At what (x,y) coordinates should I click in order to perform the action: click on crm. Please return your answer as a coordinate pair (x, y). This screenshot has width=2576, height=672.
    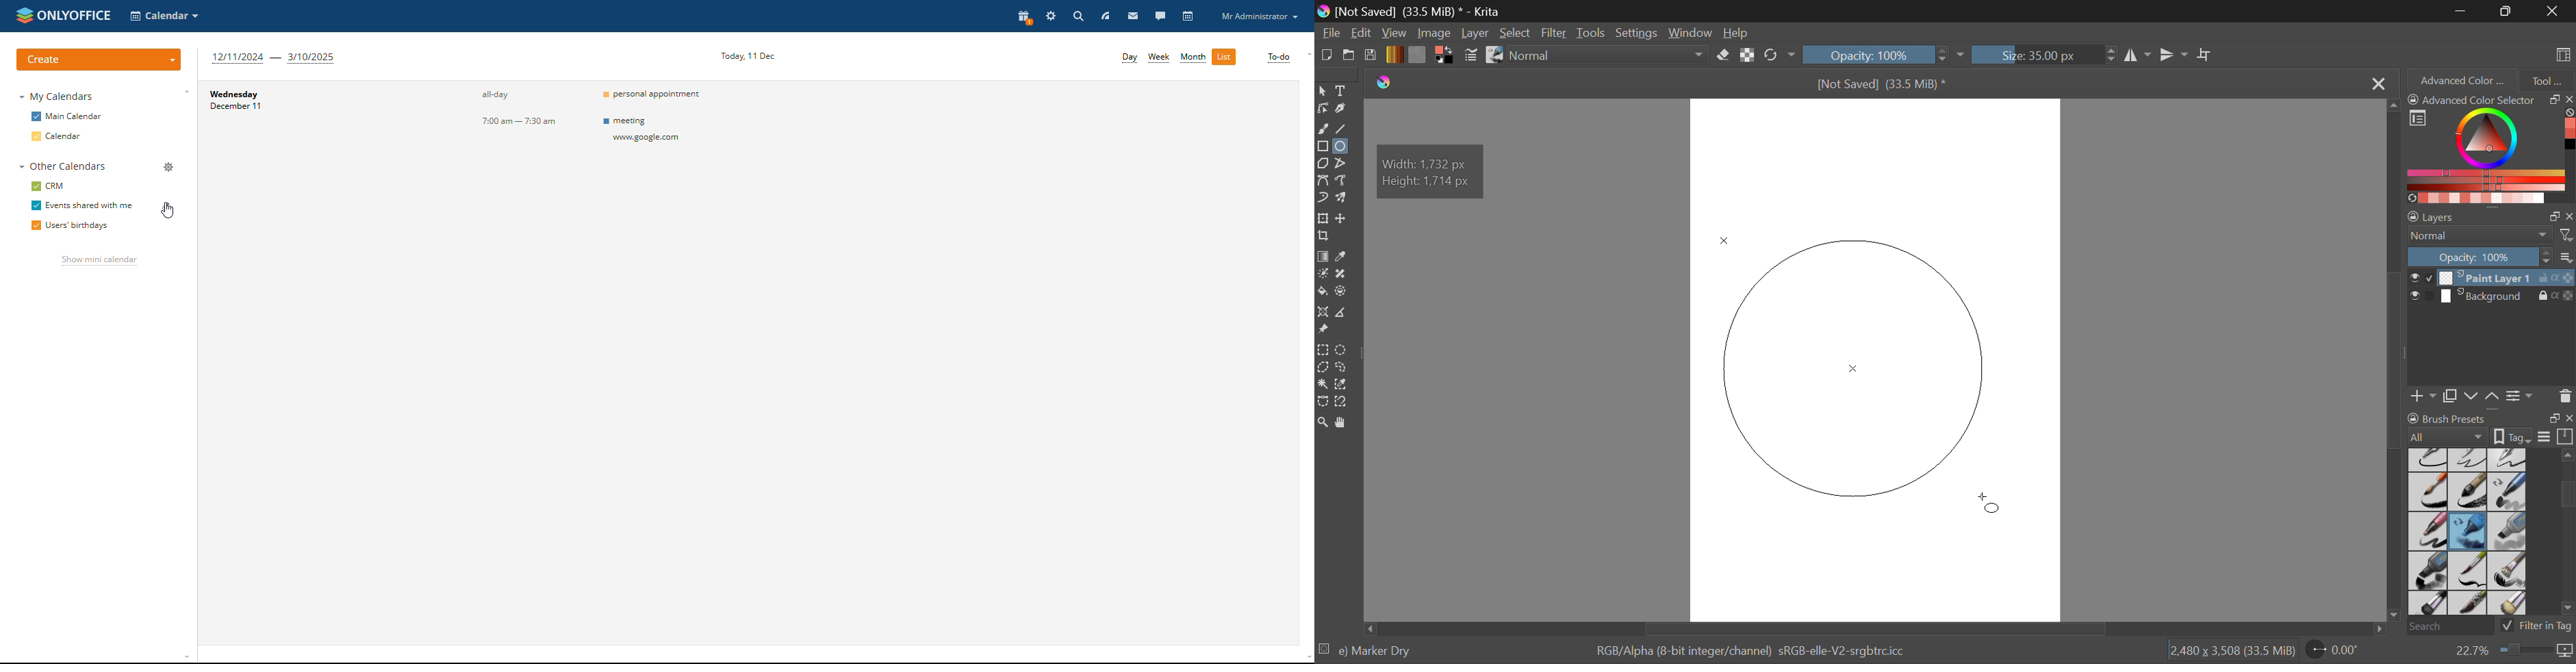
    Looking at the image, I should click on (49, 186).